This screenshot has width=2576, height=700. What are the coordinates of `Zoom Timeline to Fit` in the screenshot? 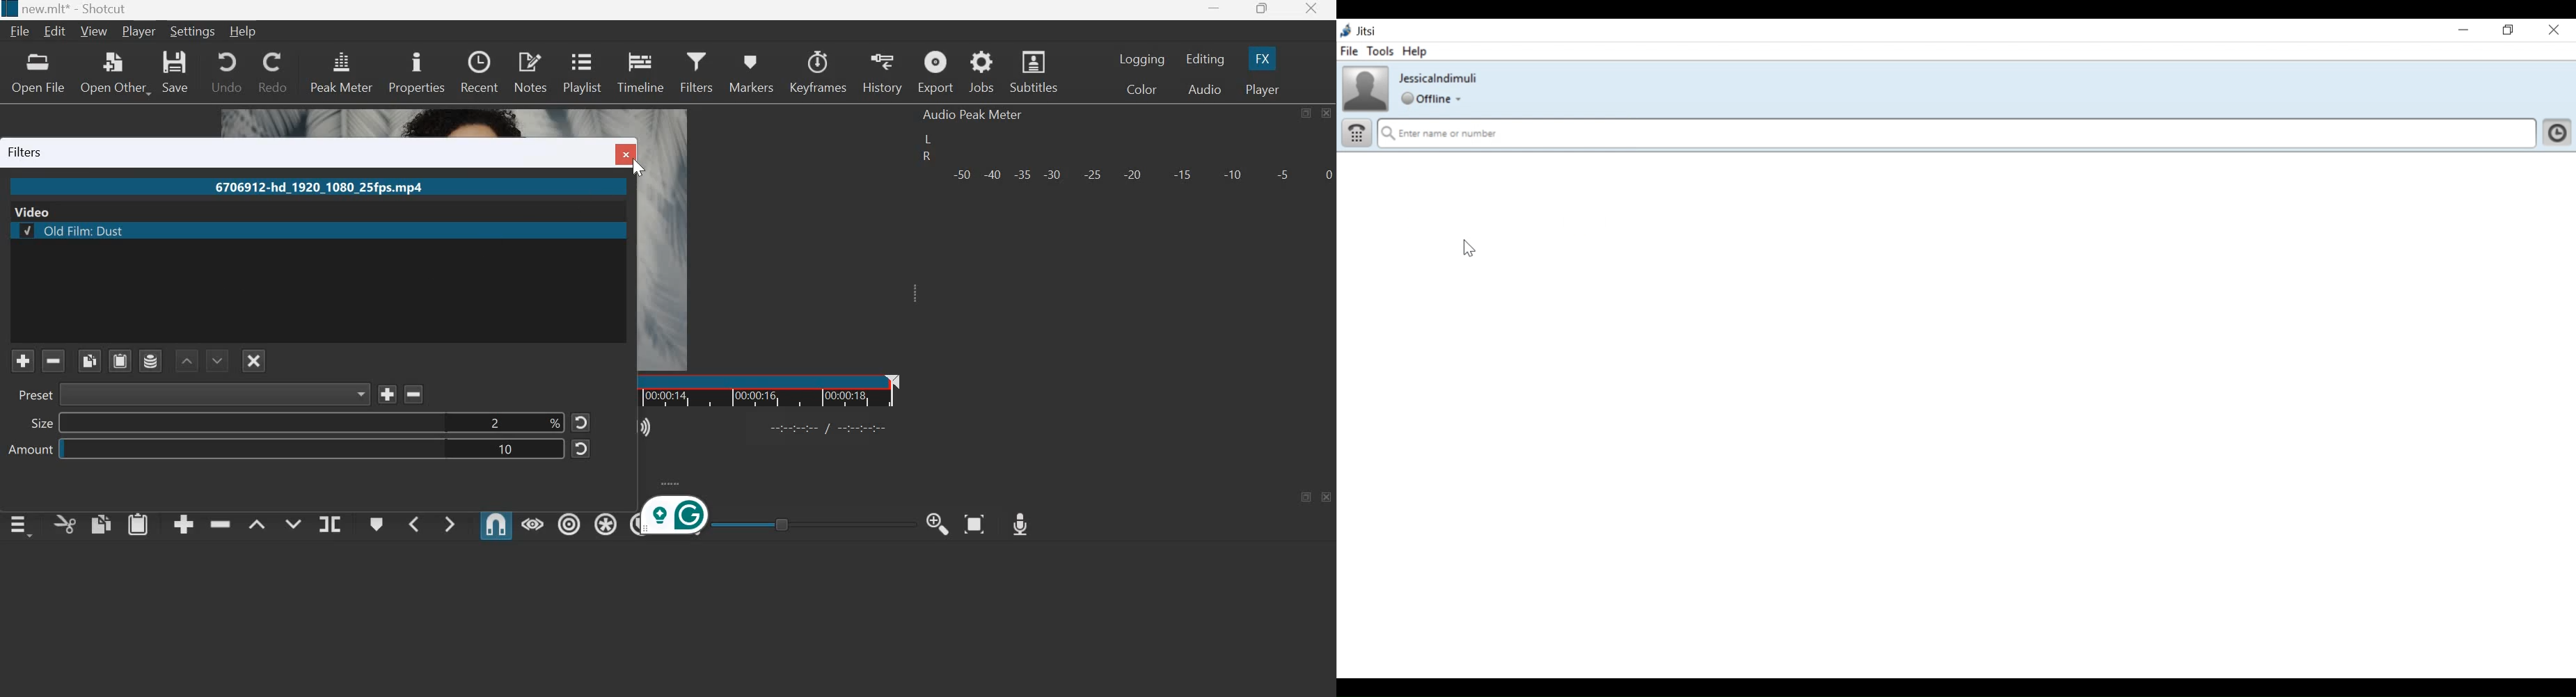 It's located at (975, 520).